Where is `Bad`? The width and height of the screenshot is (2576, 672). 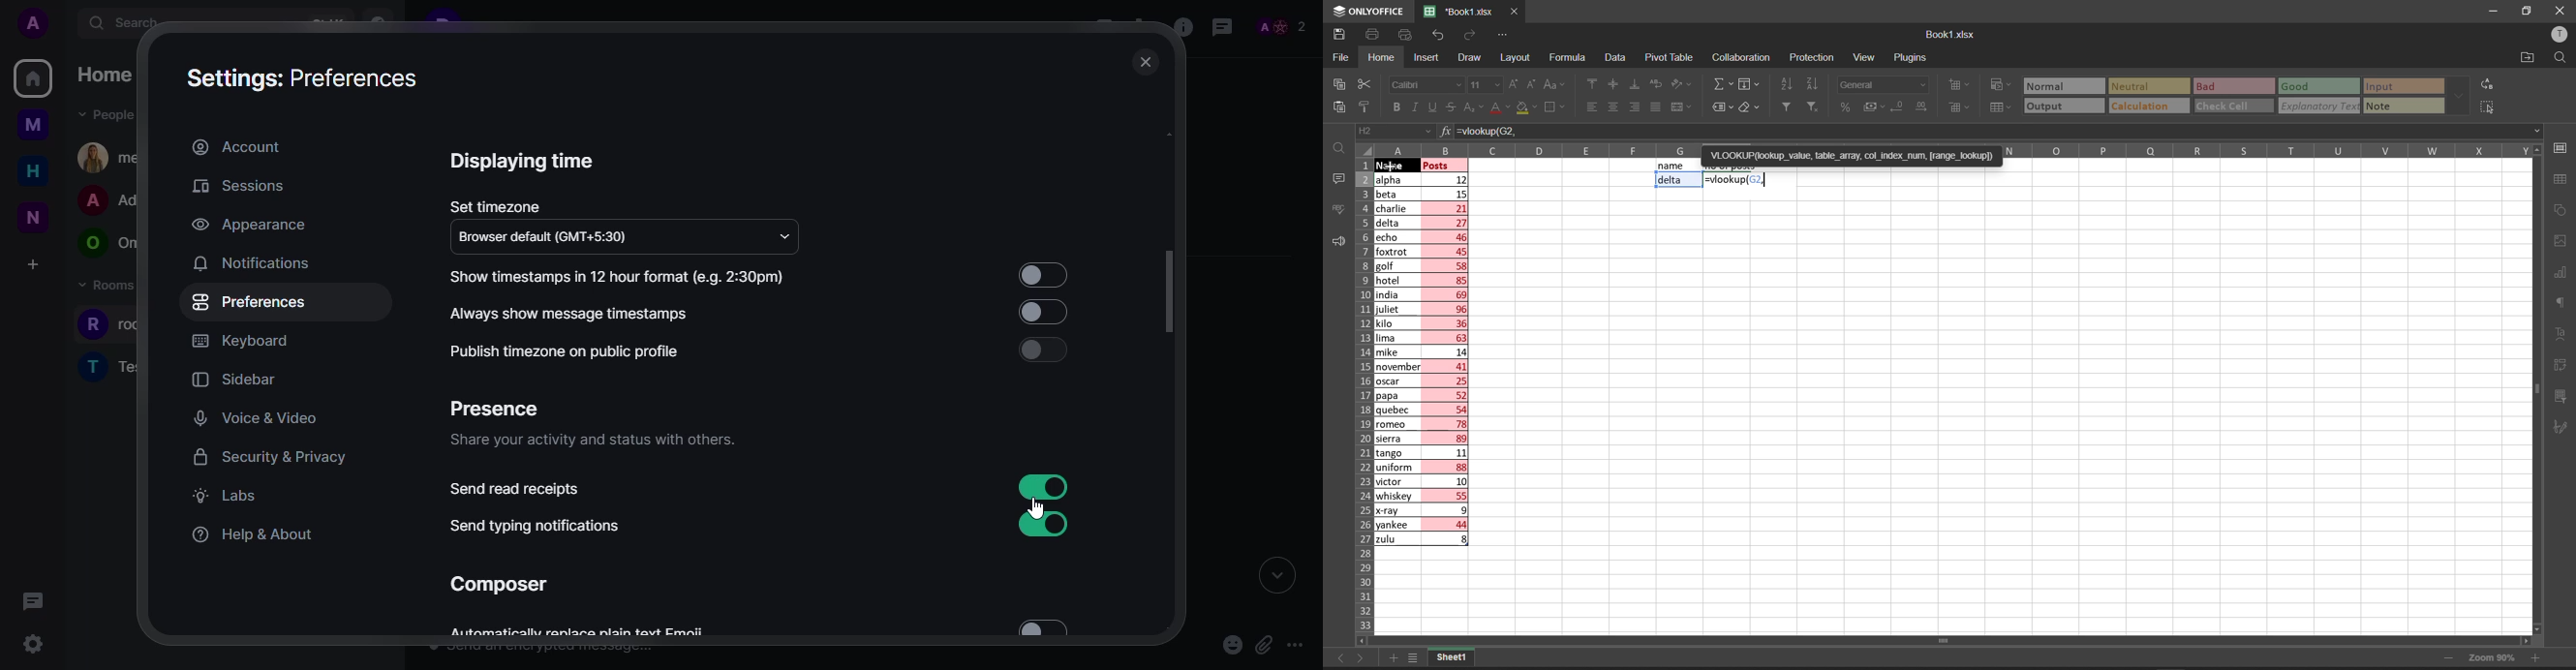 Bad is located at coordinates (2211, 86).